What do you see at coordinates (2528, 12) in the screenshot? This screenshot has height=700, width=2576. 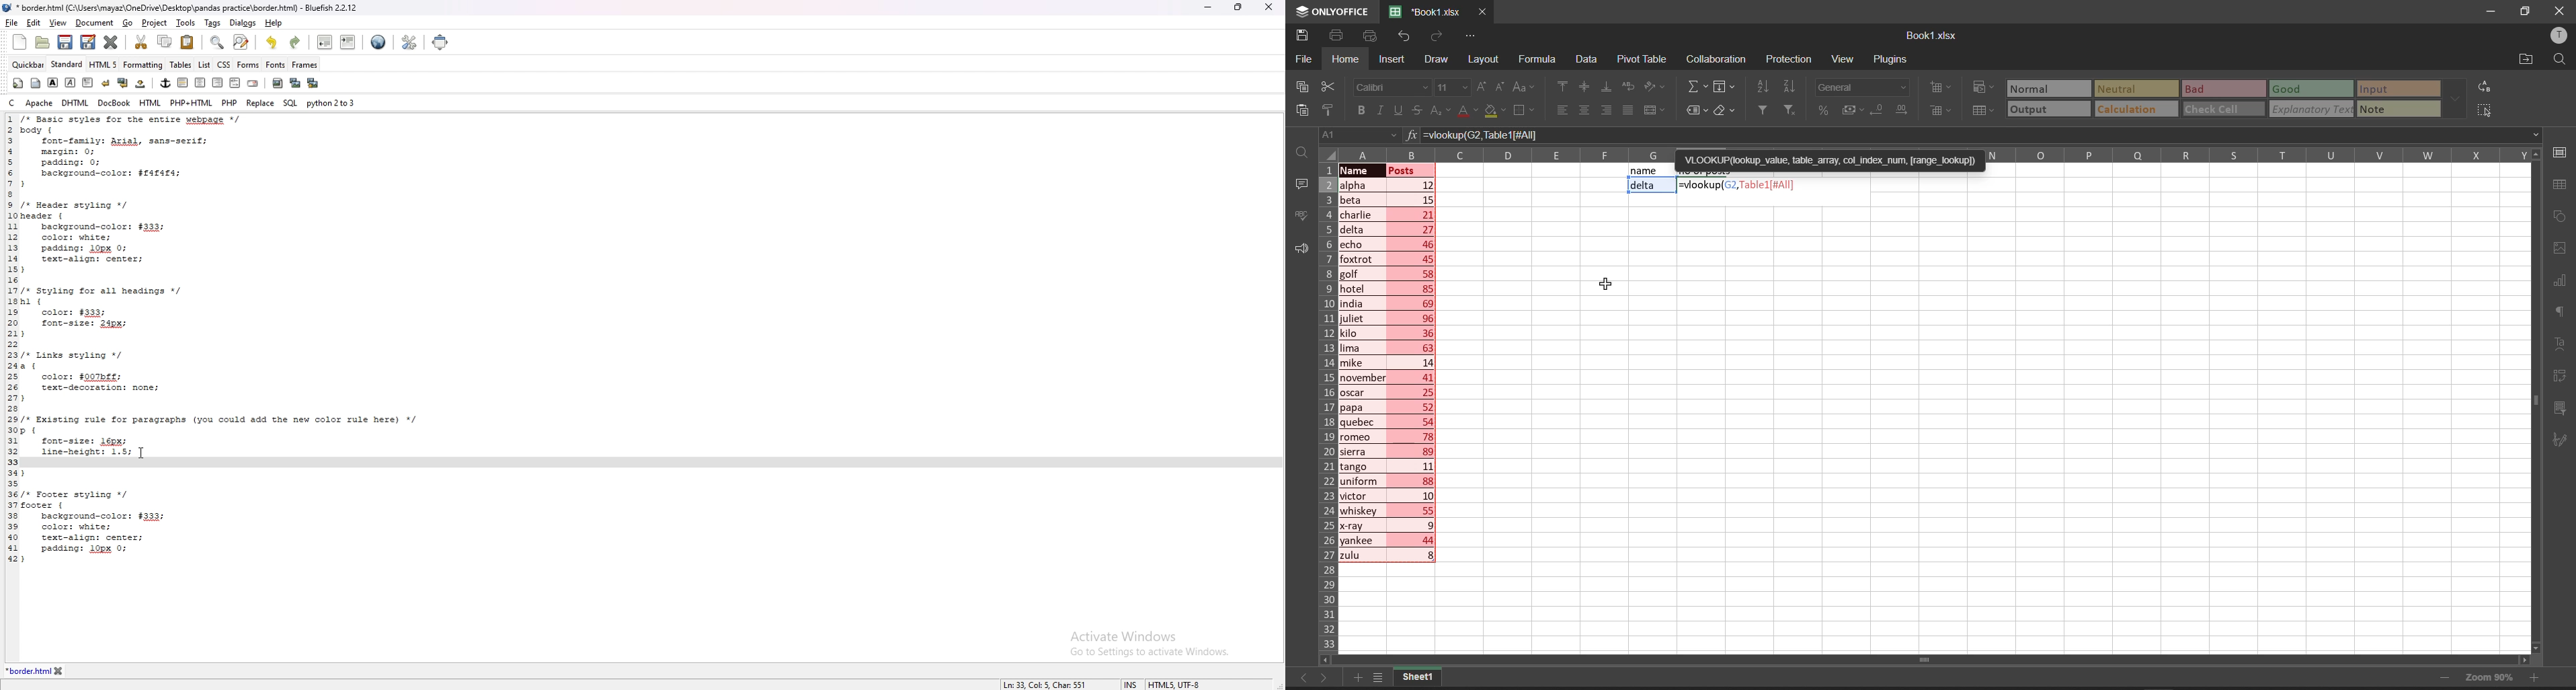 I see `maximize` at bounding box center [2528, 12].